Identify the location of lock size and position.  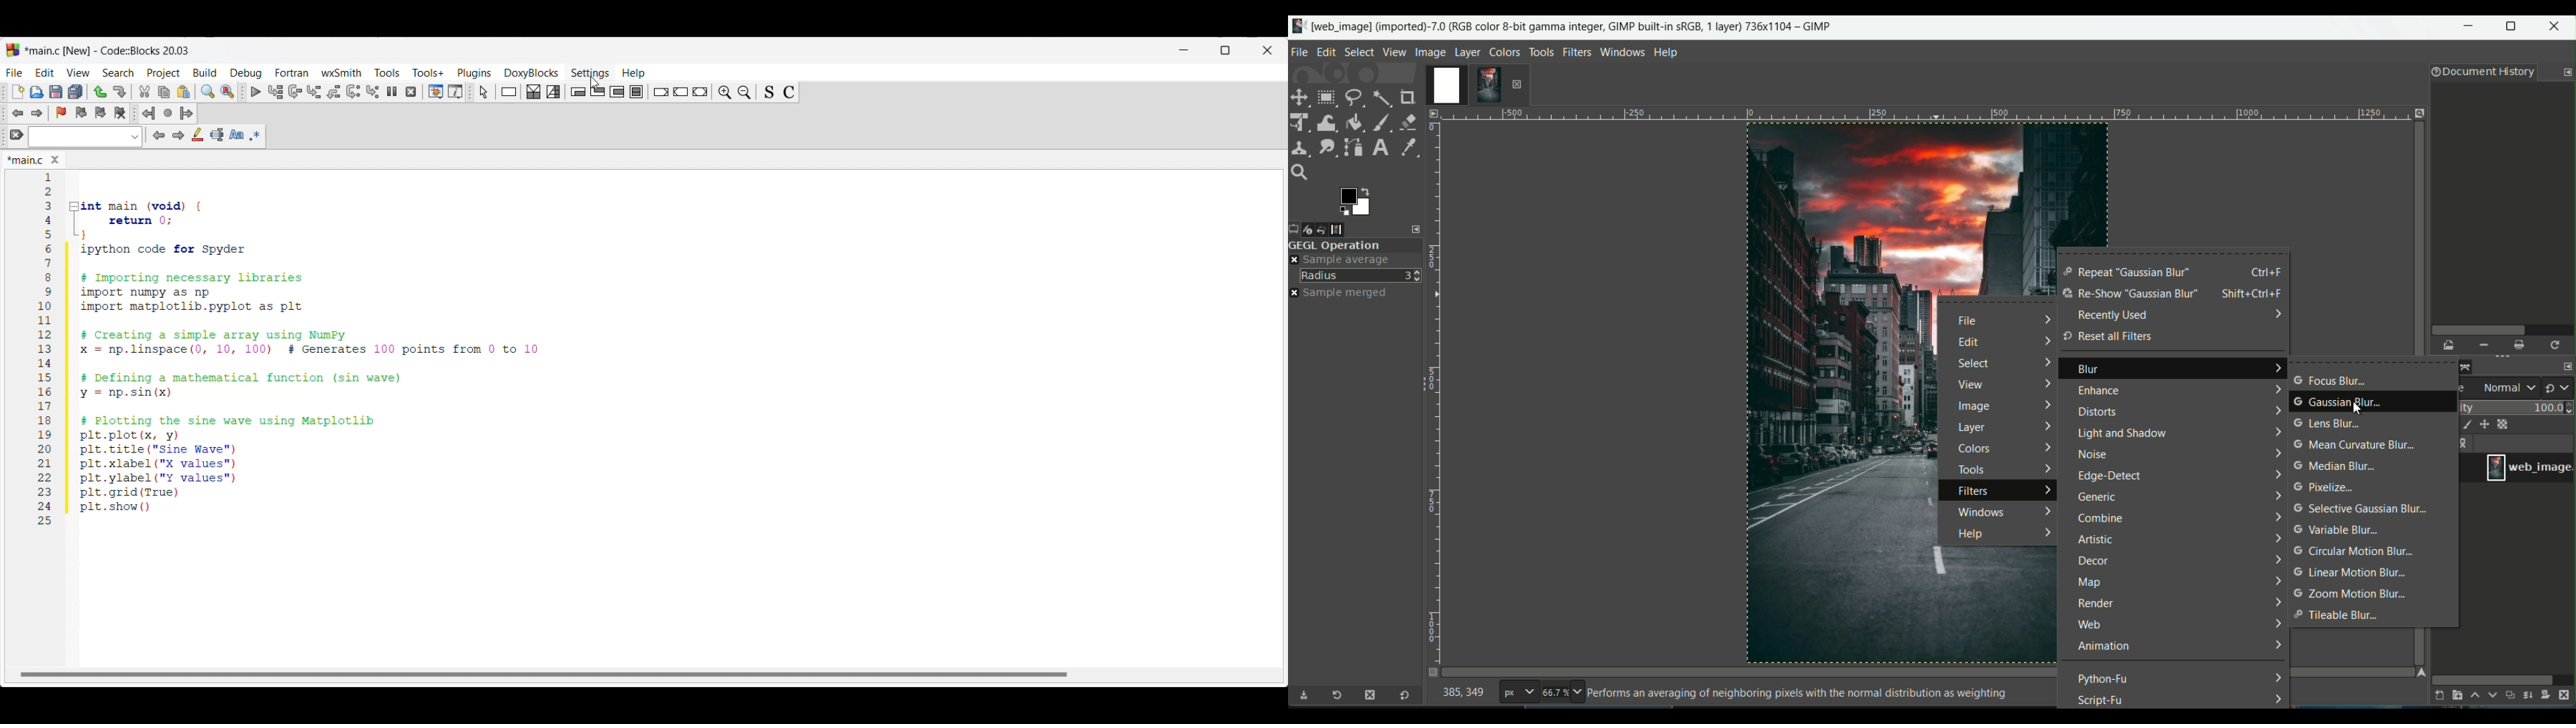
(2485, 425).